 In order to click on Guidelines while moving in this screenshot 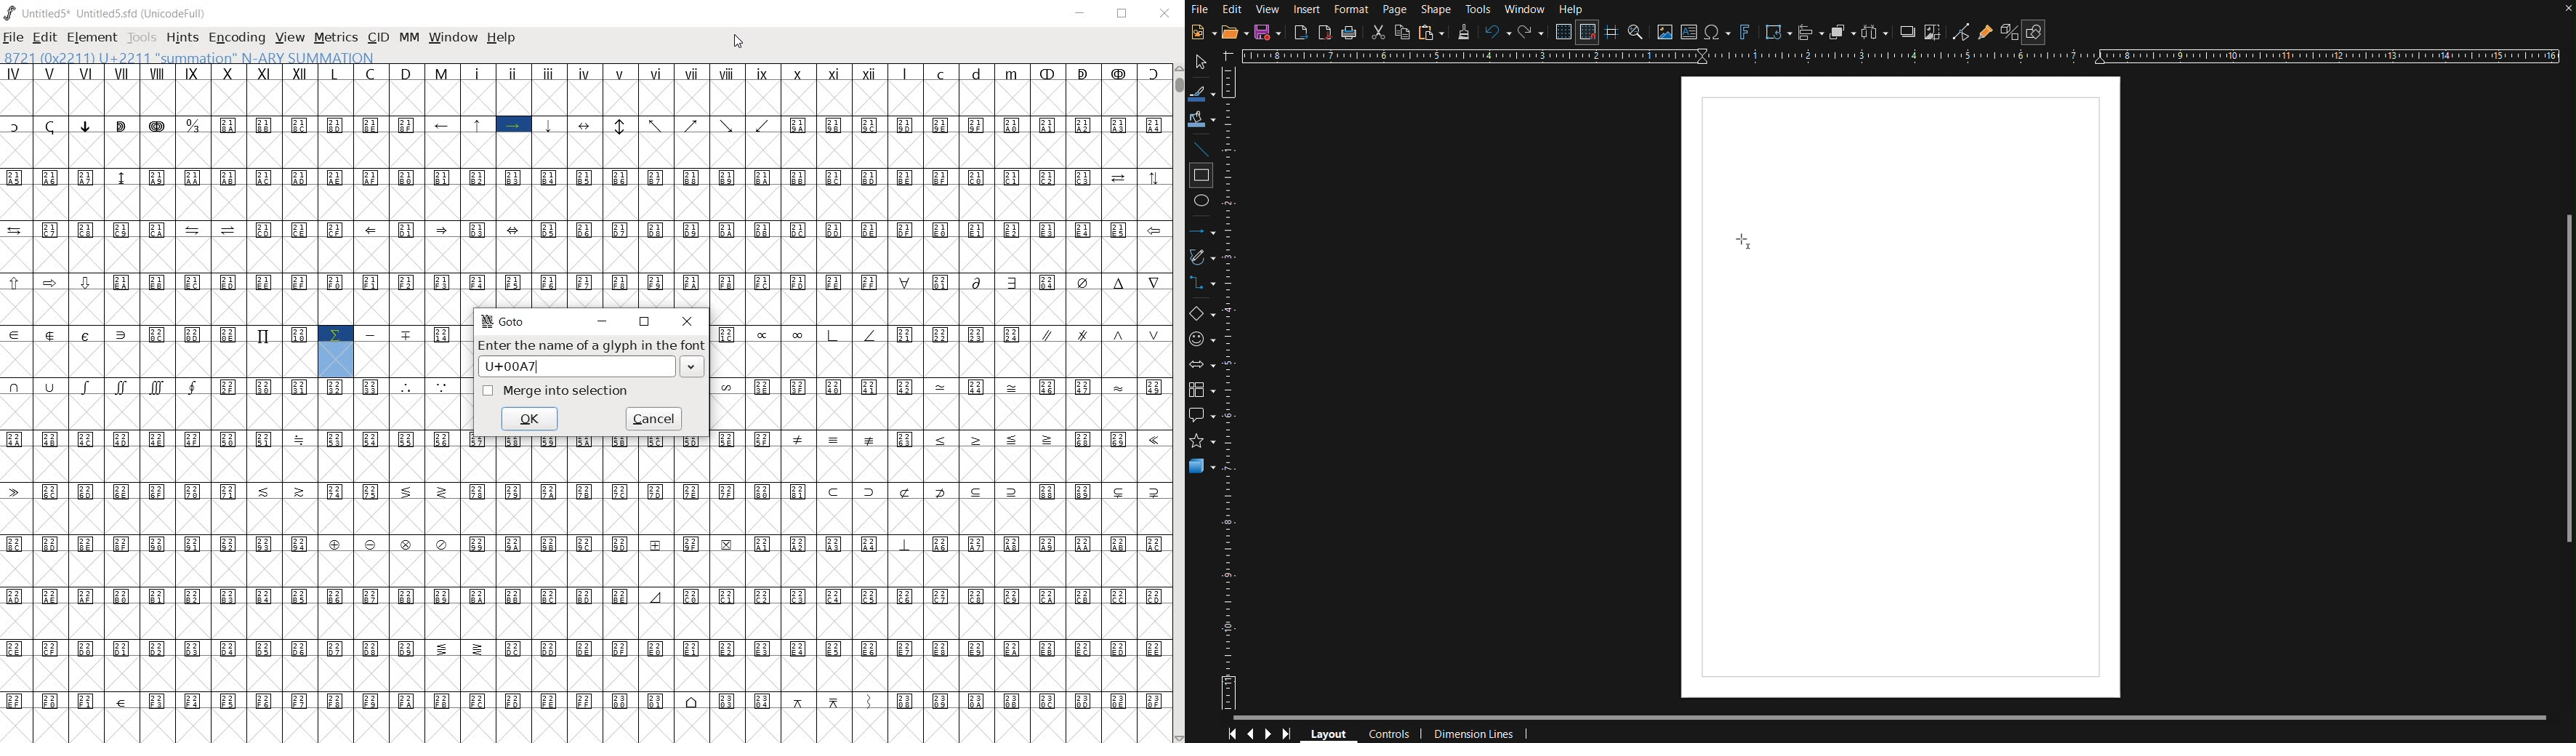, I will do `click(1611, 31)`.